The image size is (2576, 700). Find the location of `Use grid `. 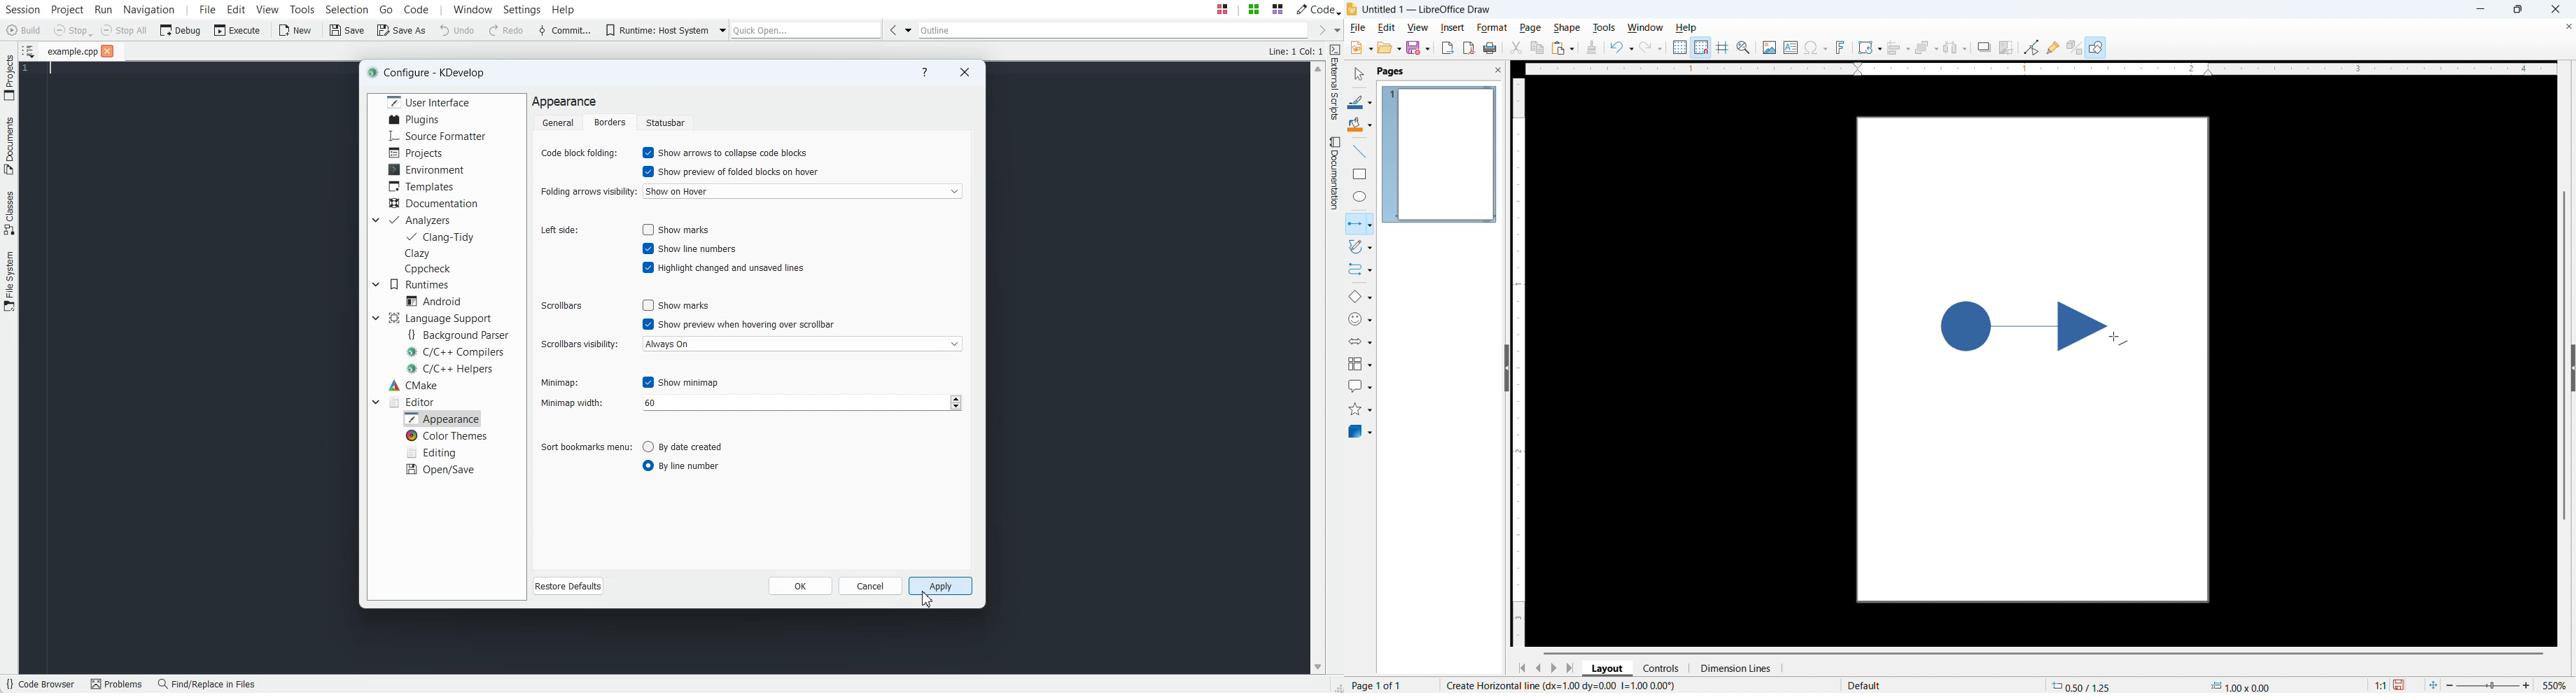

Use grid  is located at coordinates (1680, 47).